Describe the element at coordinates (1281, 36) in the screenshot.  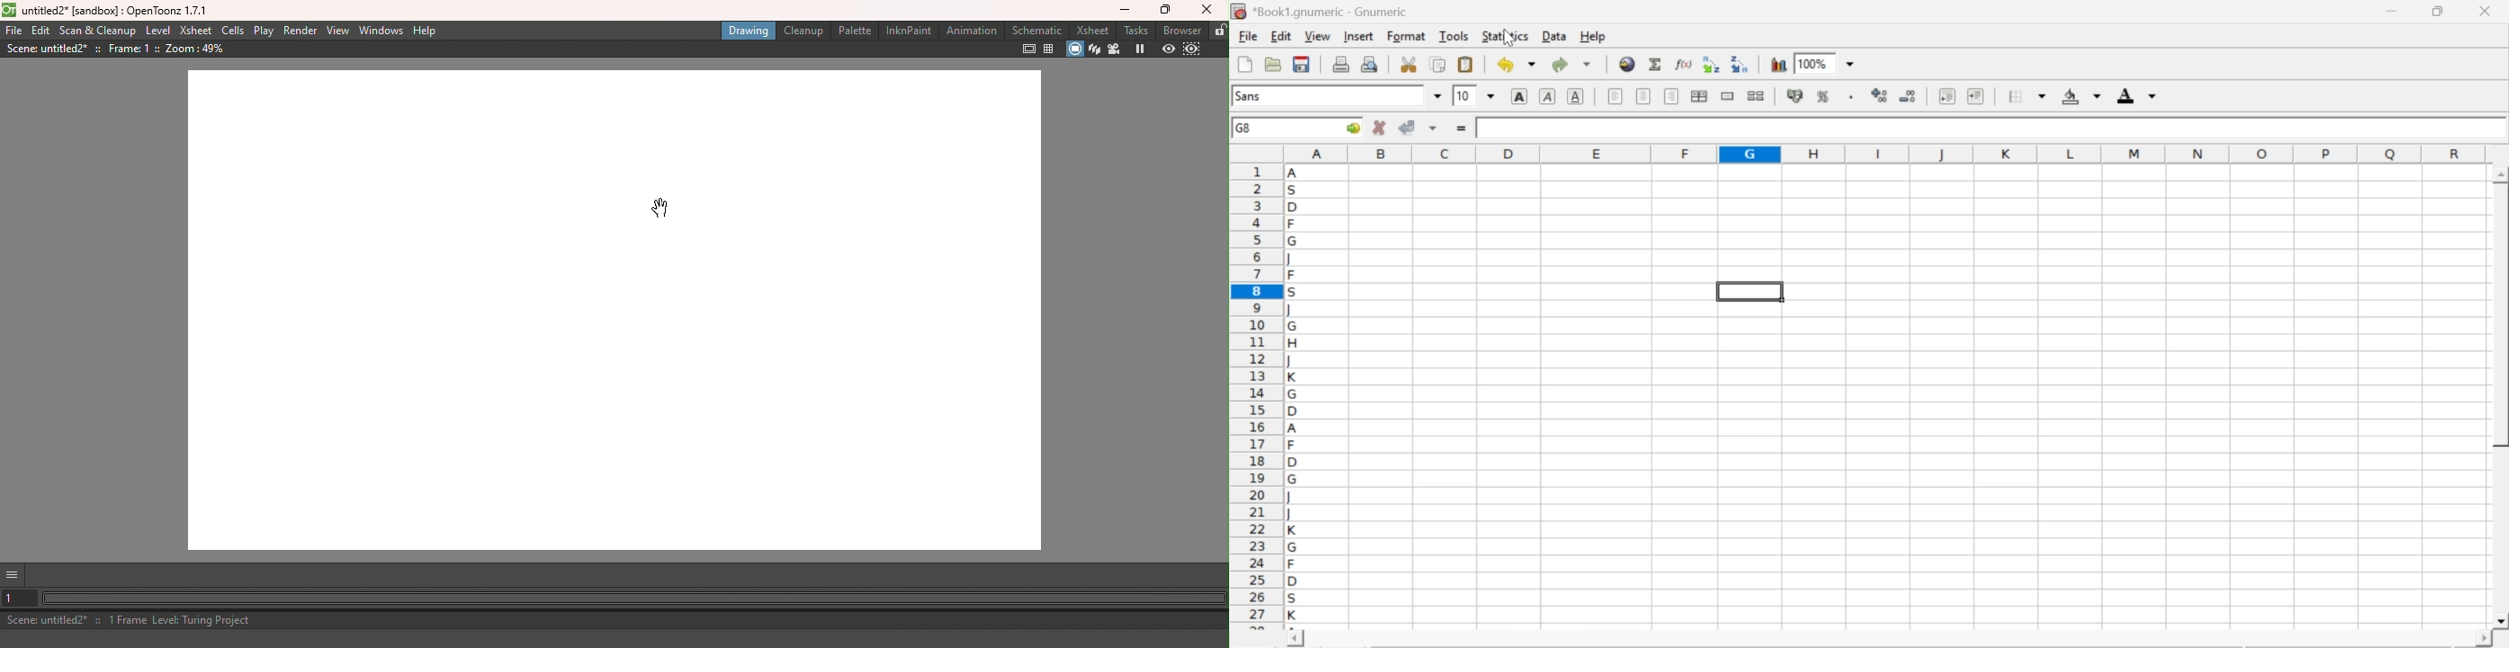
I see `edit` at that location.